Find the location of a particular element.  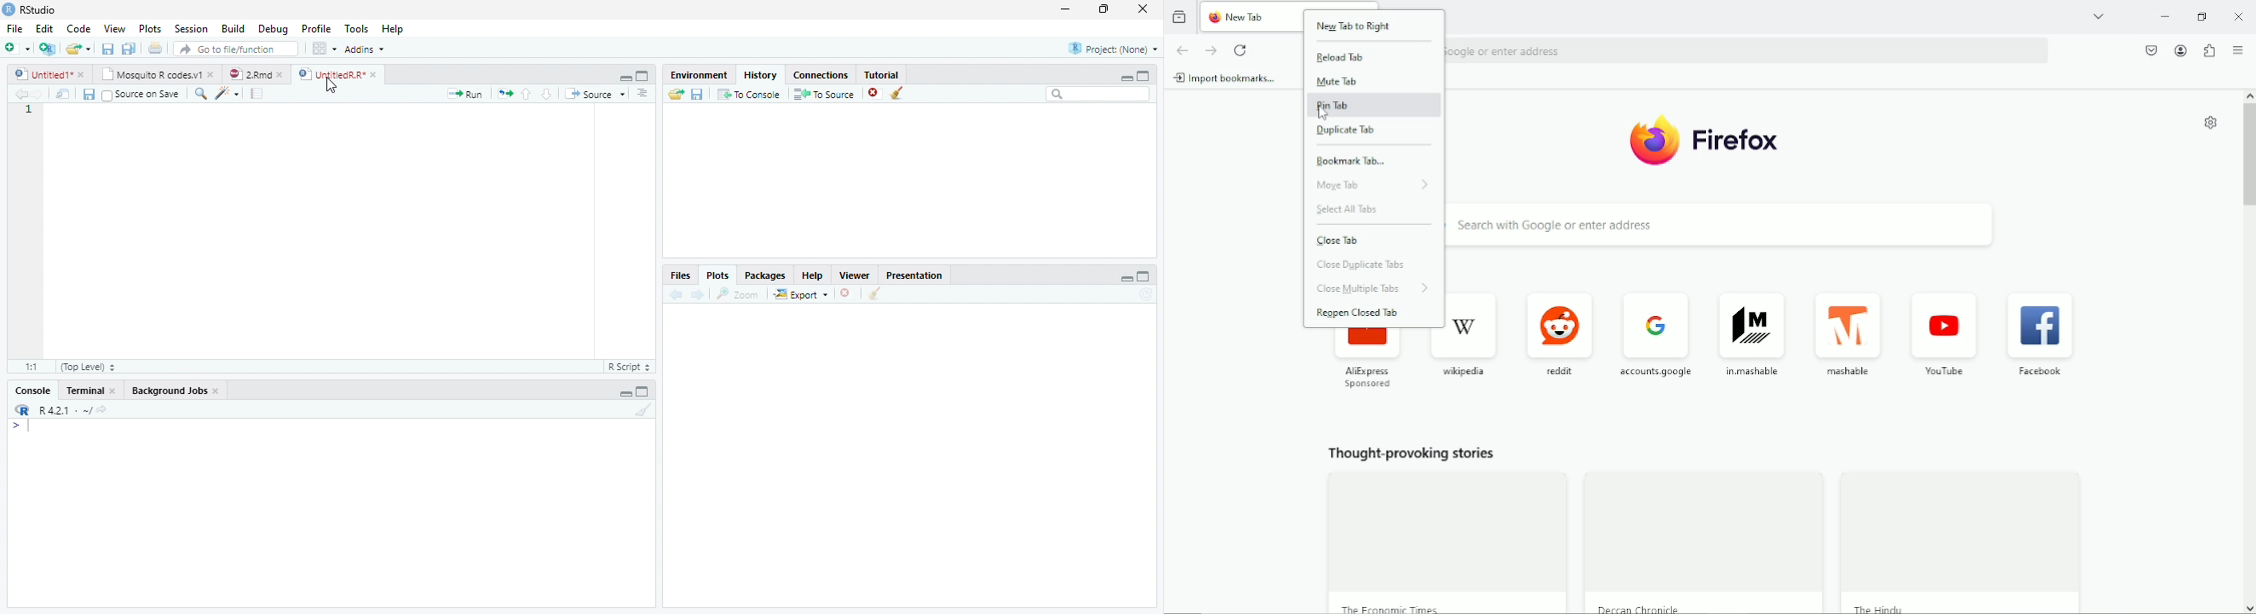

Viewer is located at coordinates (854, 277).